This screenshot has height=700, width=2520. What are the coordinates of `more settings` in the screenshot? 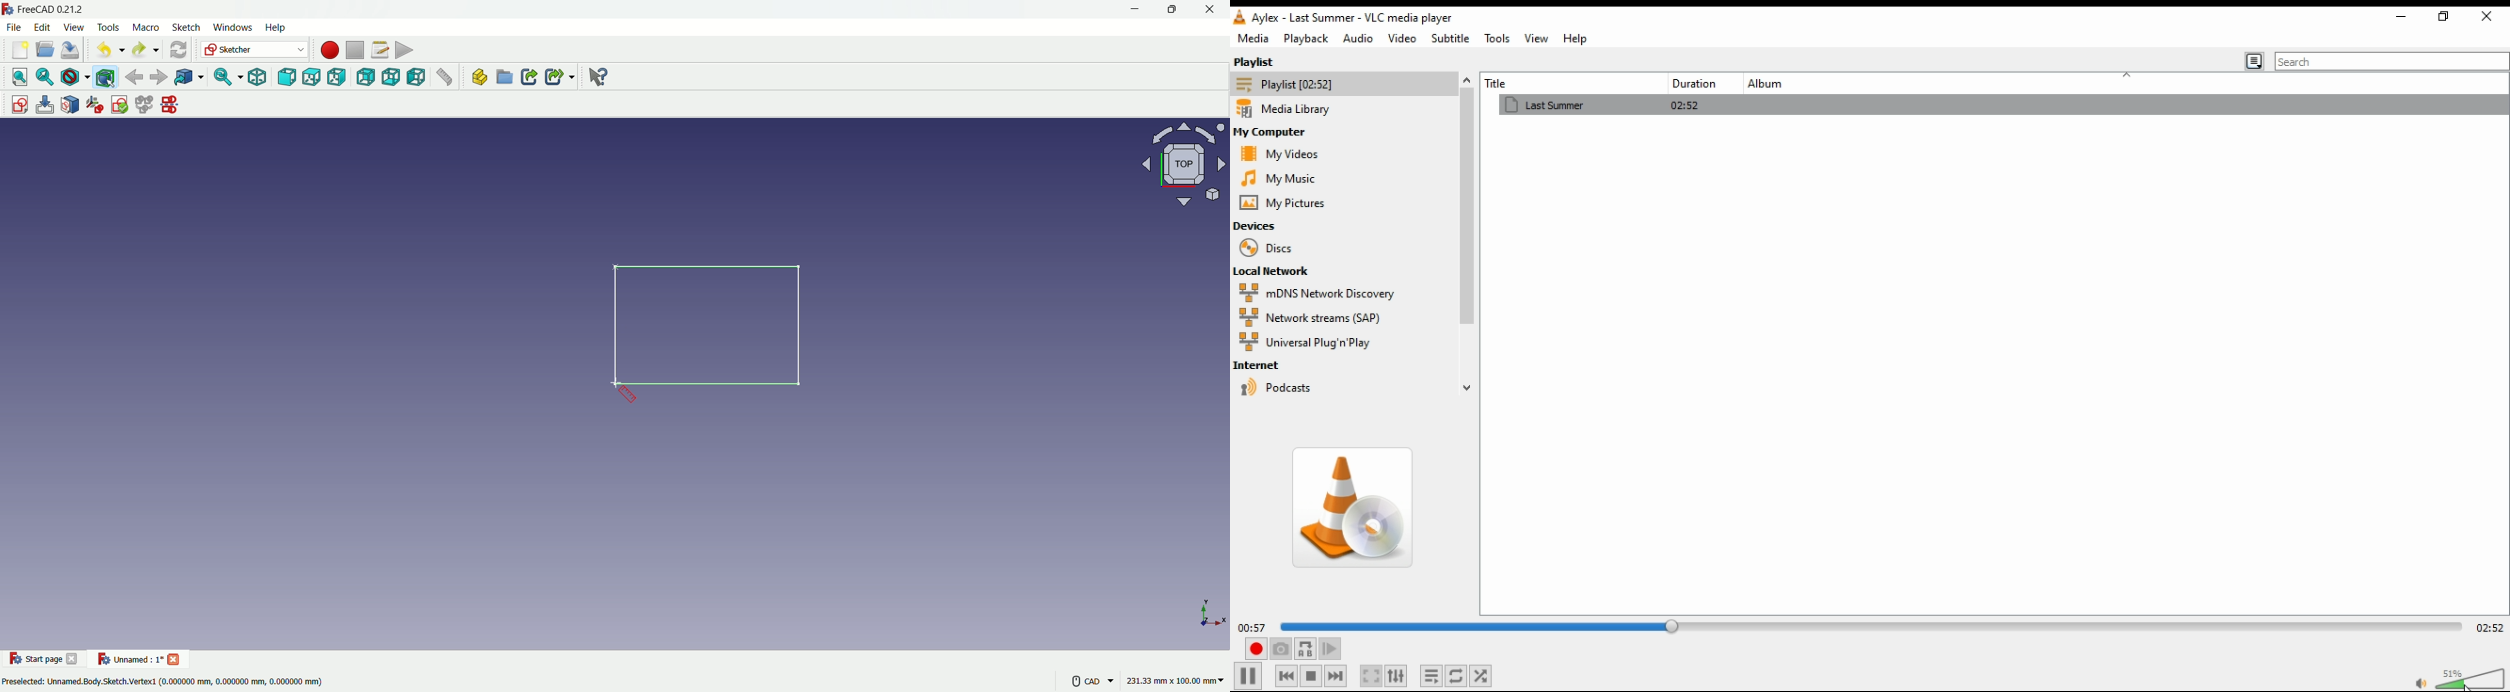 It's located at (1089, 680).